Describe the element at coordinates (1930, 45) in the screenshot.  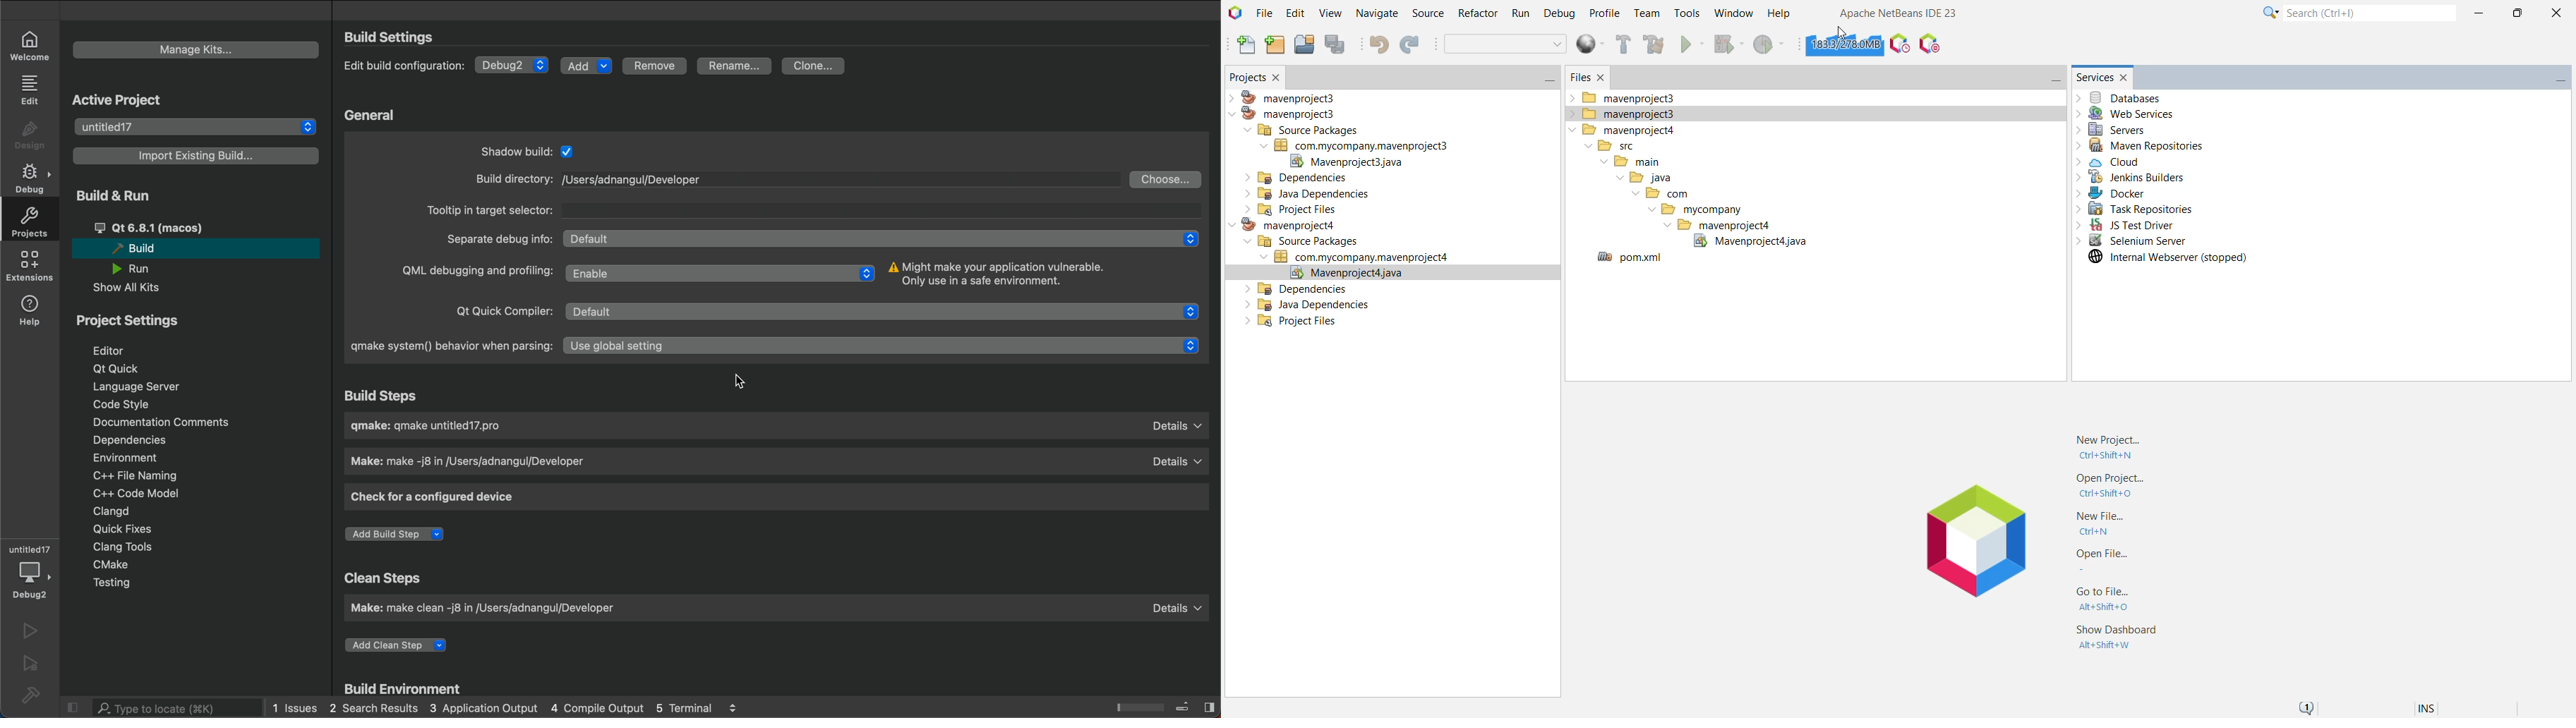
I see `Pause I/O Checks` at that location.